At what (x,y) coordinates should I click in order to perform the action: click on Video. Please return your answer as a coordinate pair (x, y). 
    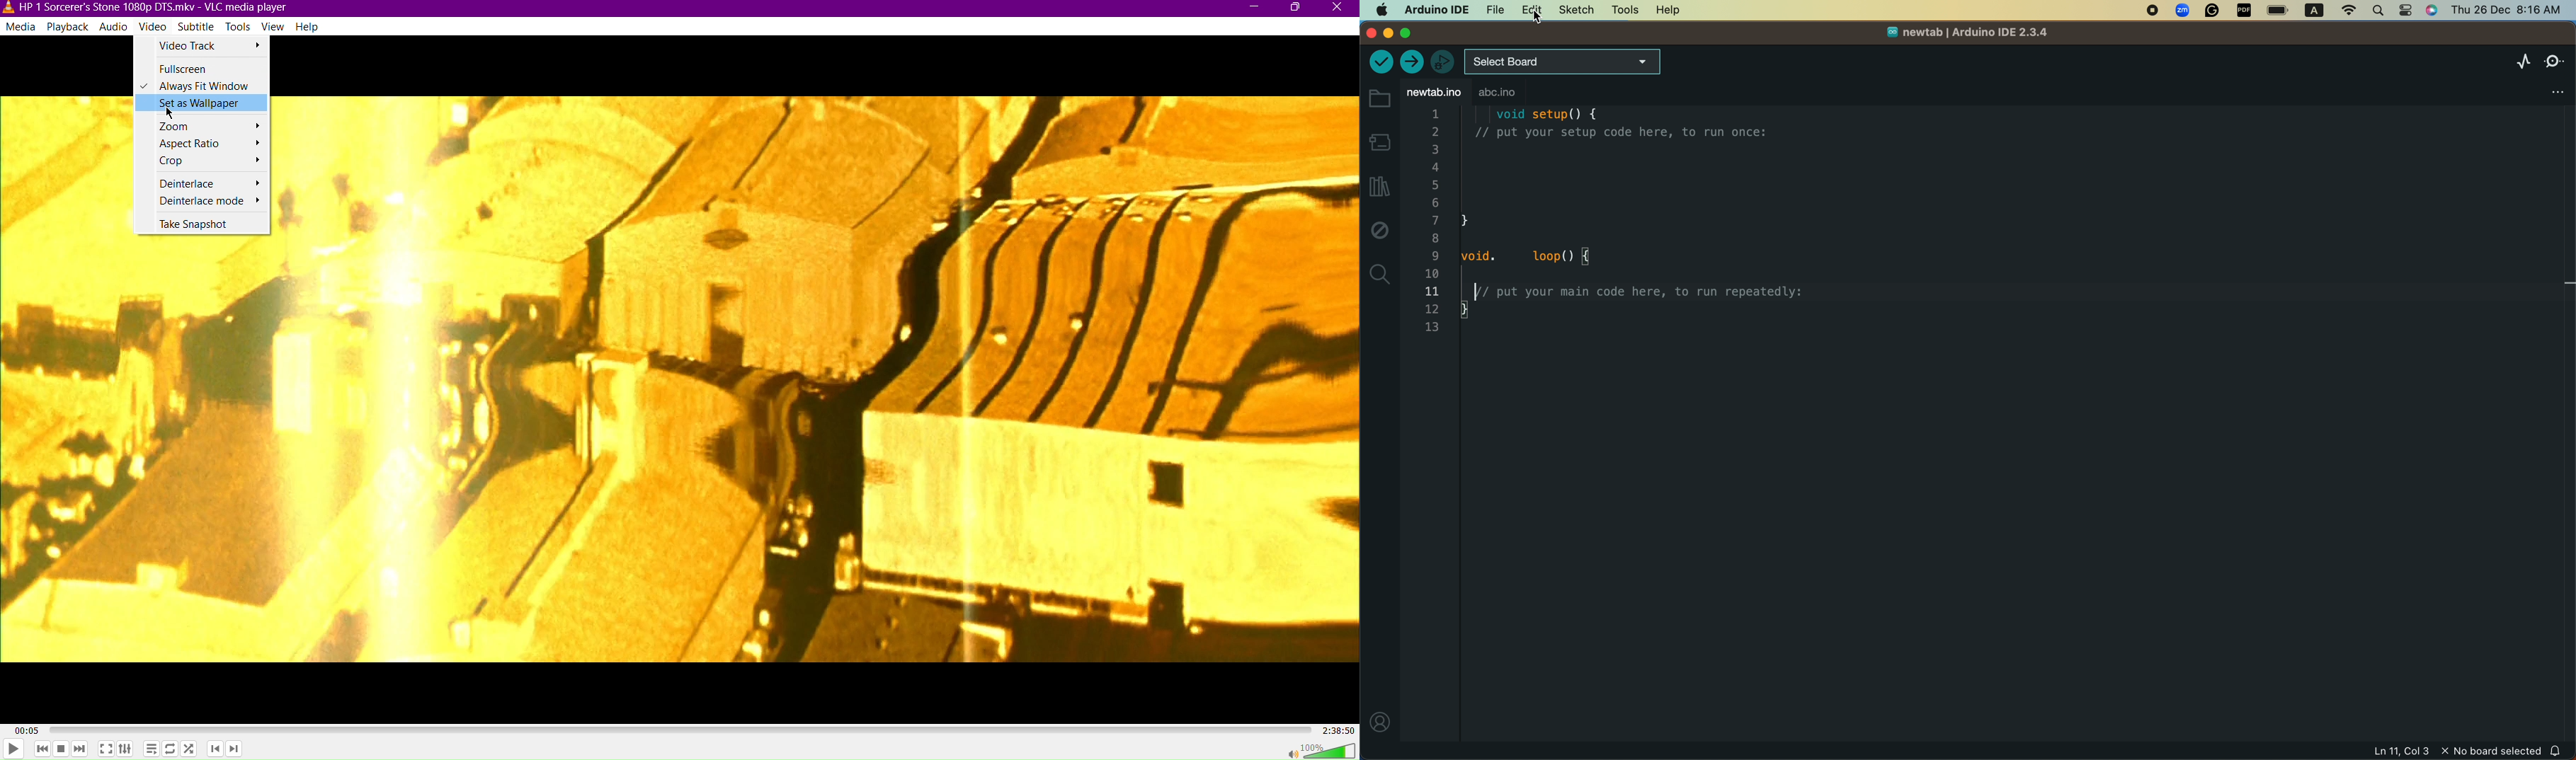
    Looking at the image, I should click on (154, 27).